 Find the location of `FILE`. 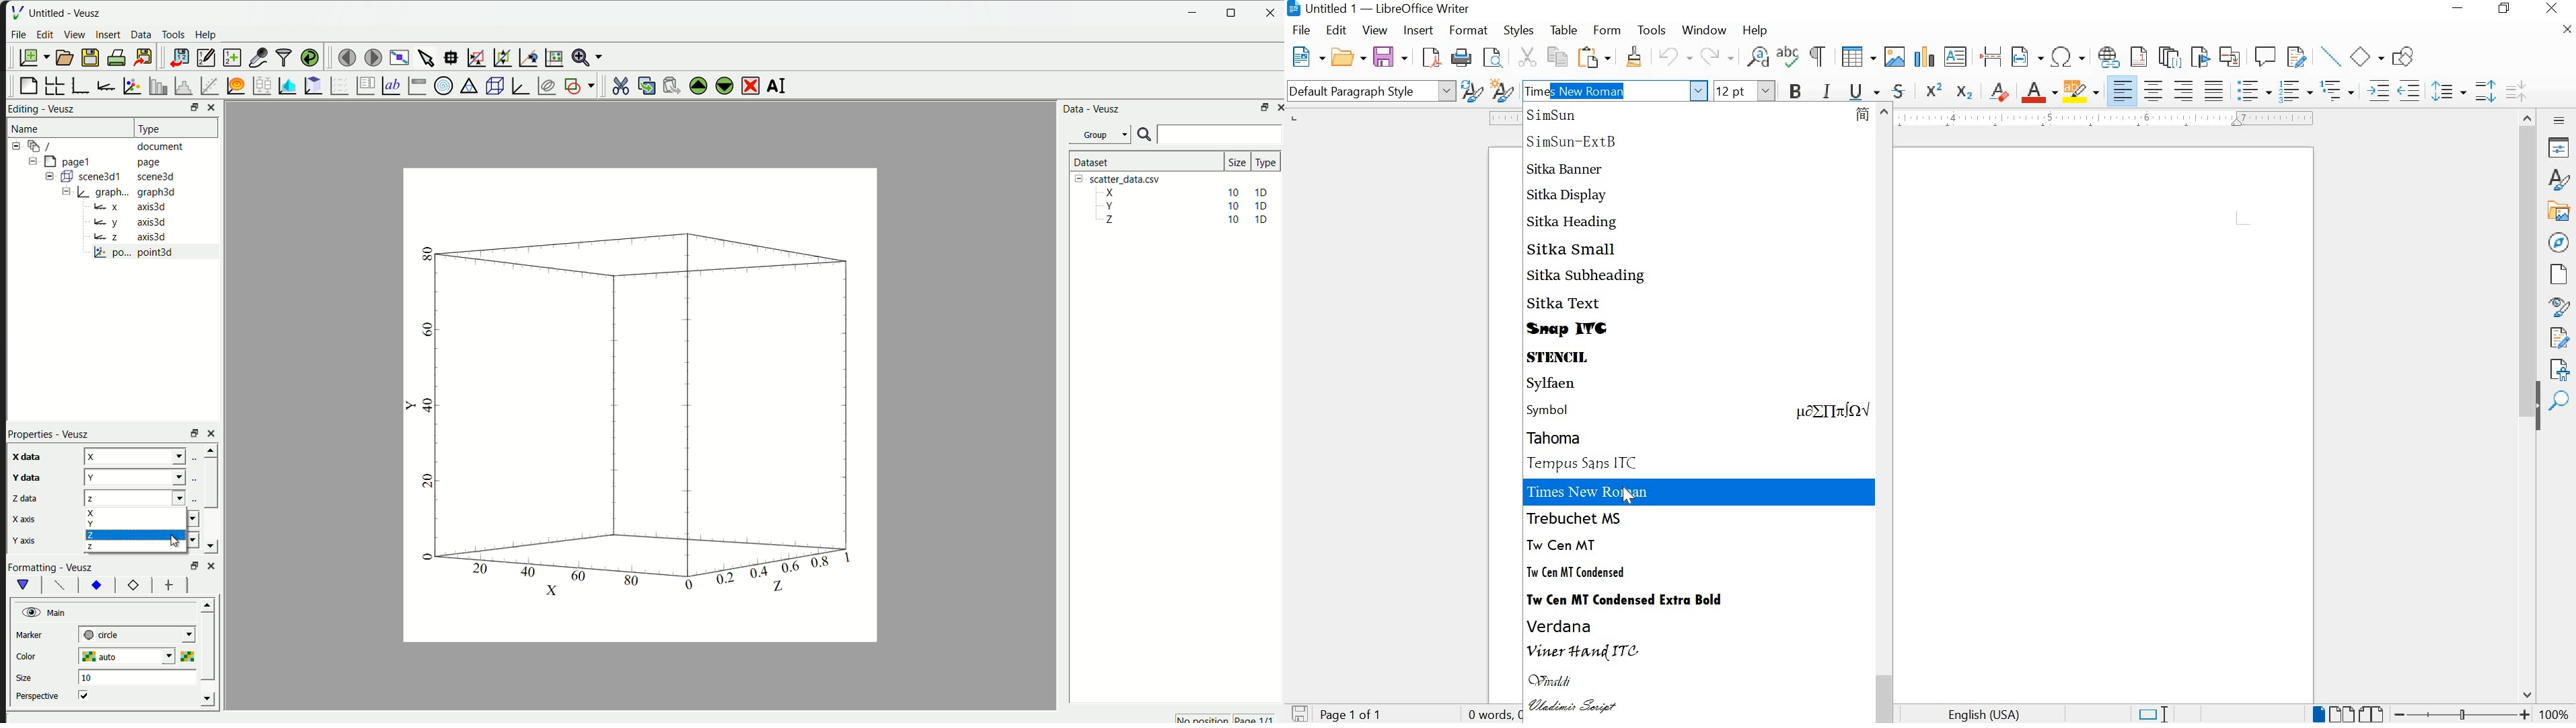

FILE is located at coordinates (1303, 30).